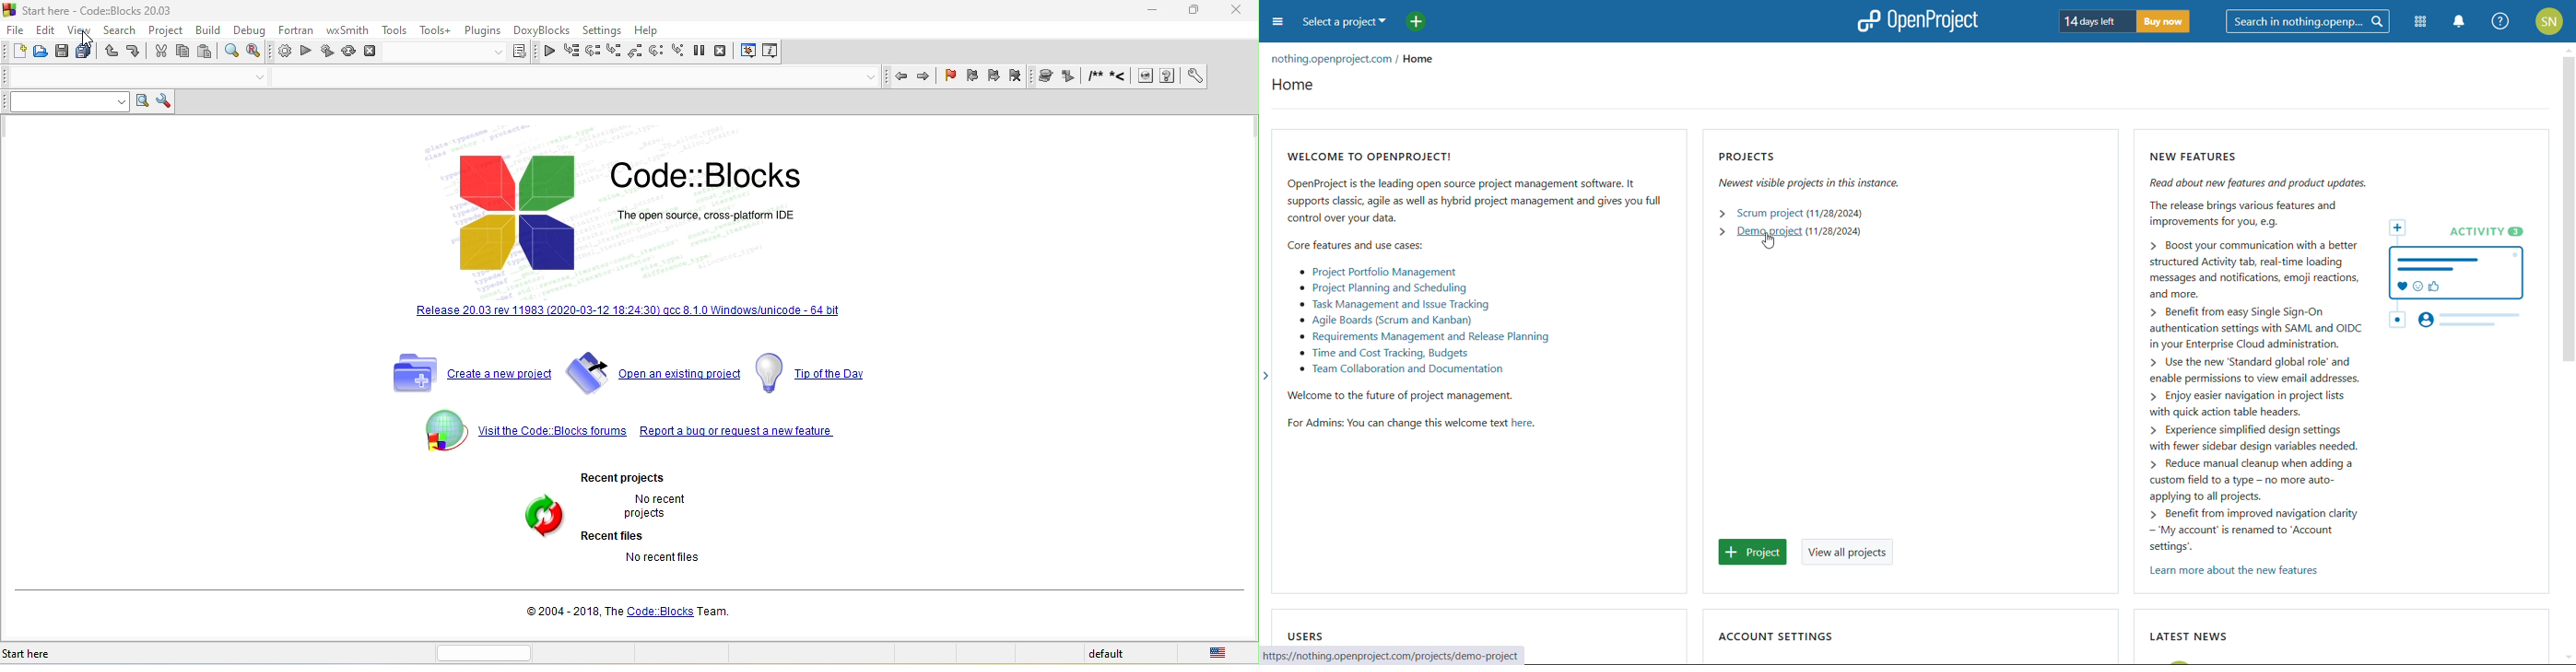 The height and width of the screenshot is (672, 2576). Describe the element at coordinates (1222, 654) in the screenshot. I see `united state` at that location.